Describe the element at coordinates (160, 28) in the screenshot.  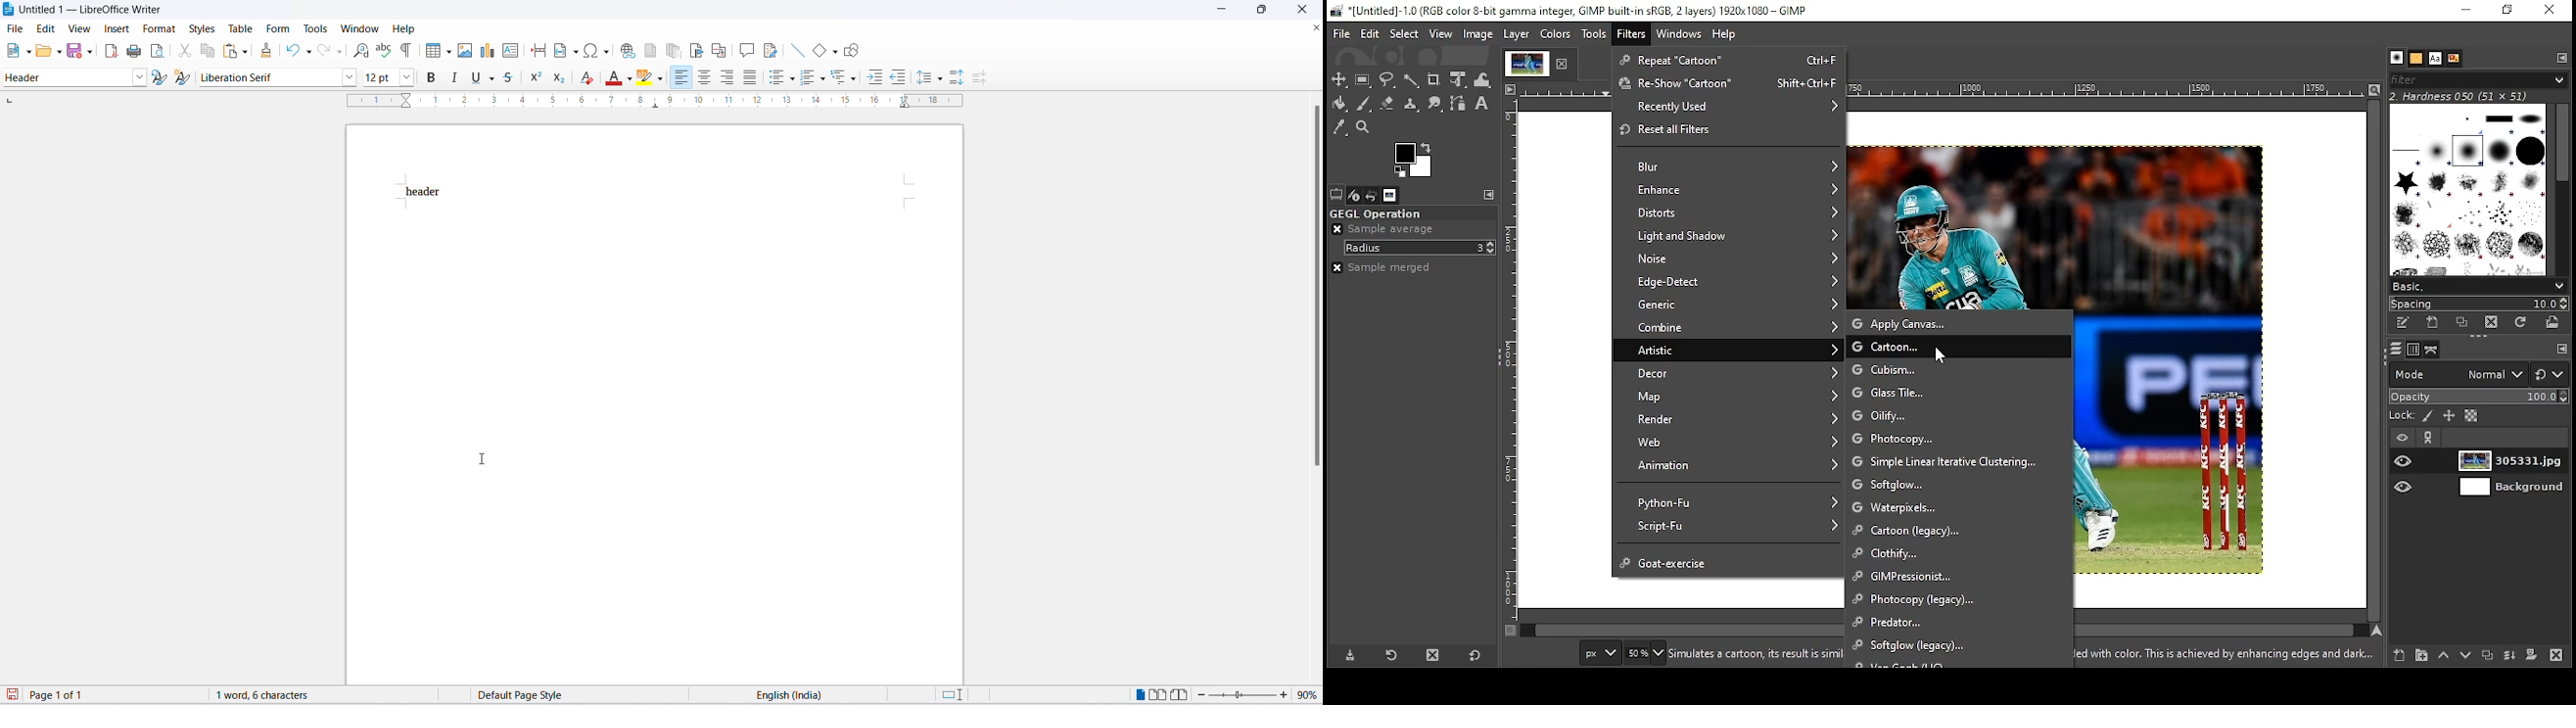
I see `format` at that location.